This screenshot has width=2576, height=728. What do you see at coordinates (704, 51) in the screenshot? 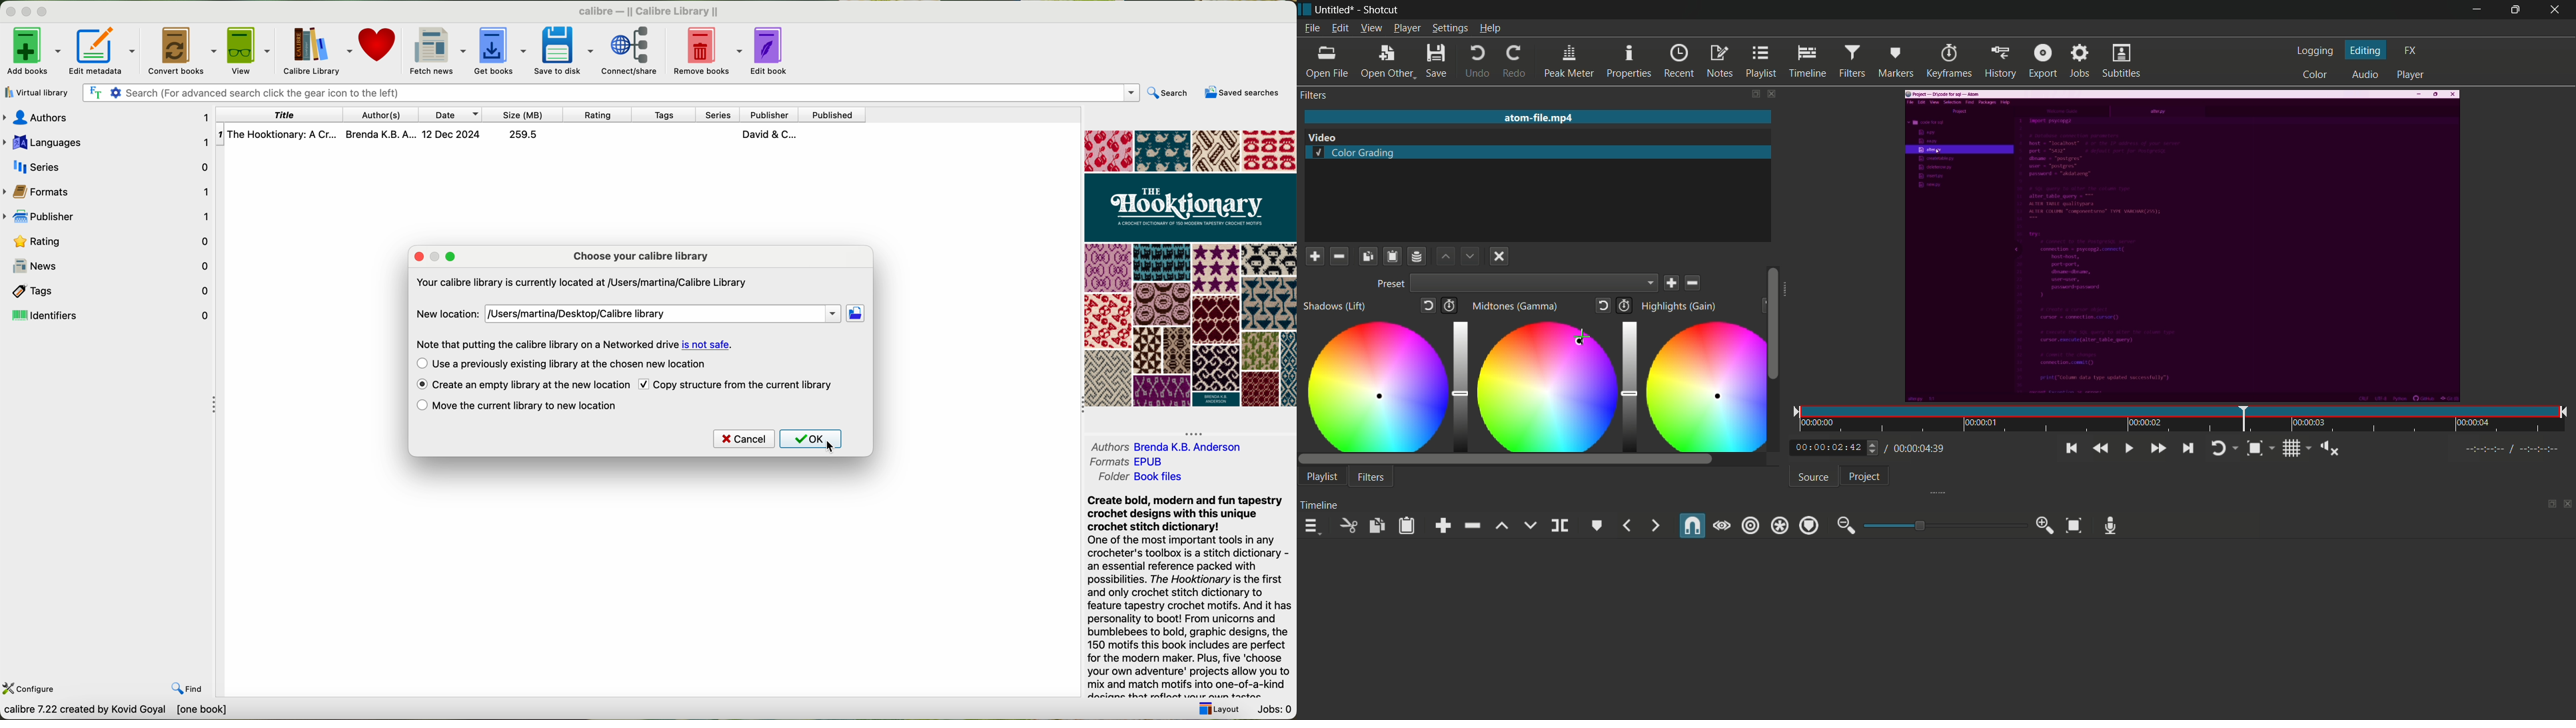
I see `remove books` at bounding box center [704, 51].